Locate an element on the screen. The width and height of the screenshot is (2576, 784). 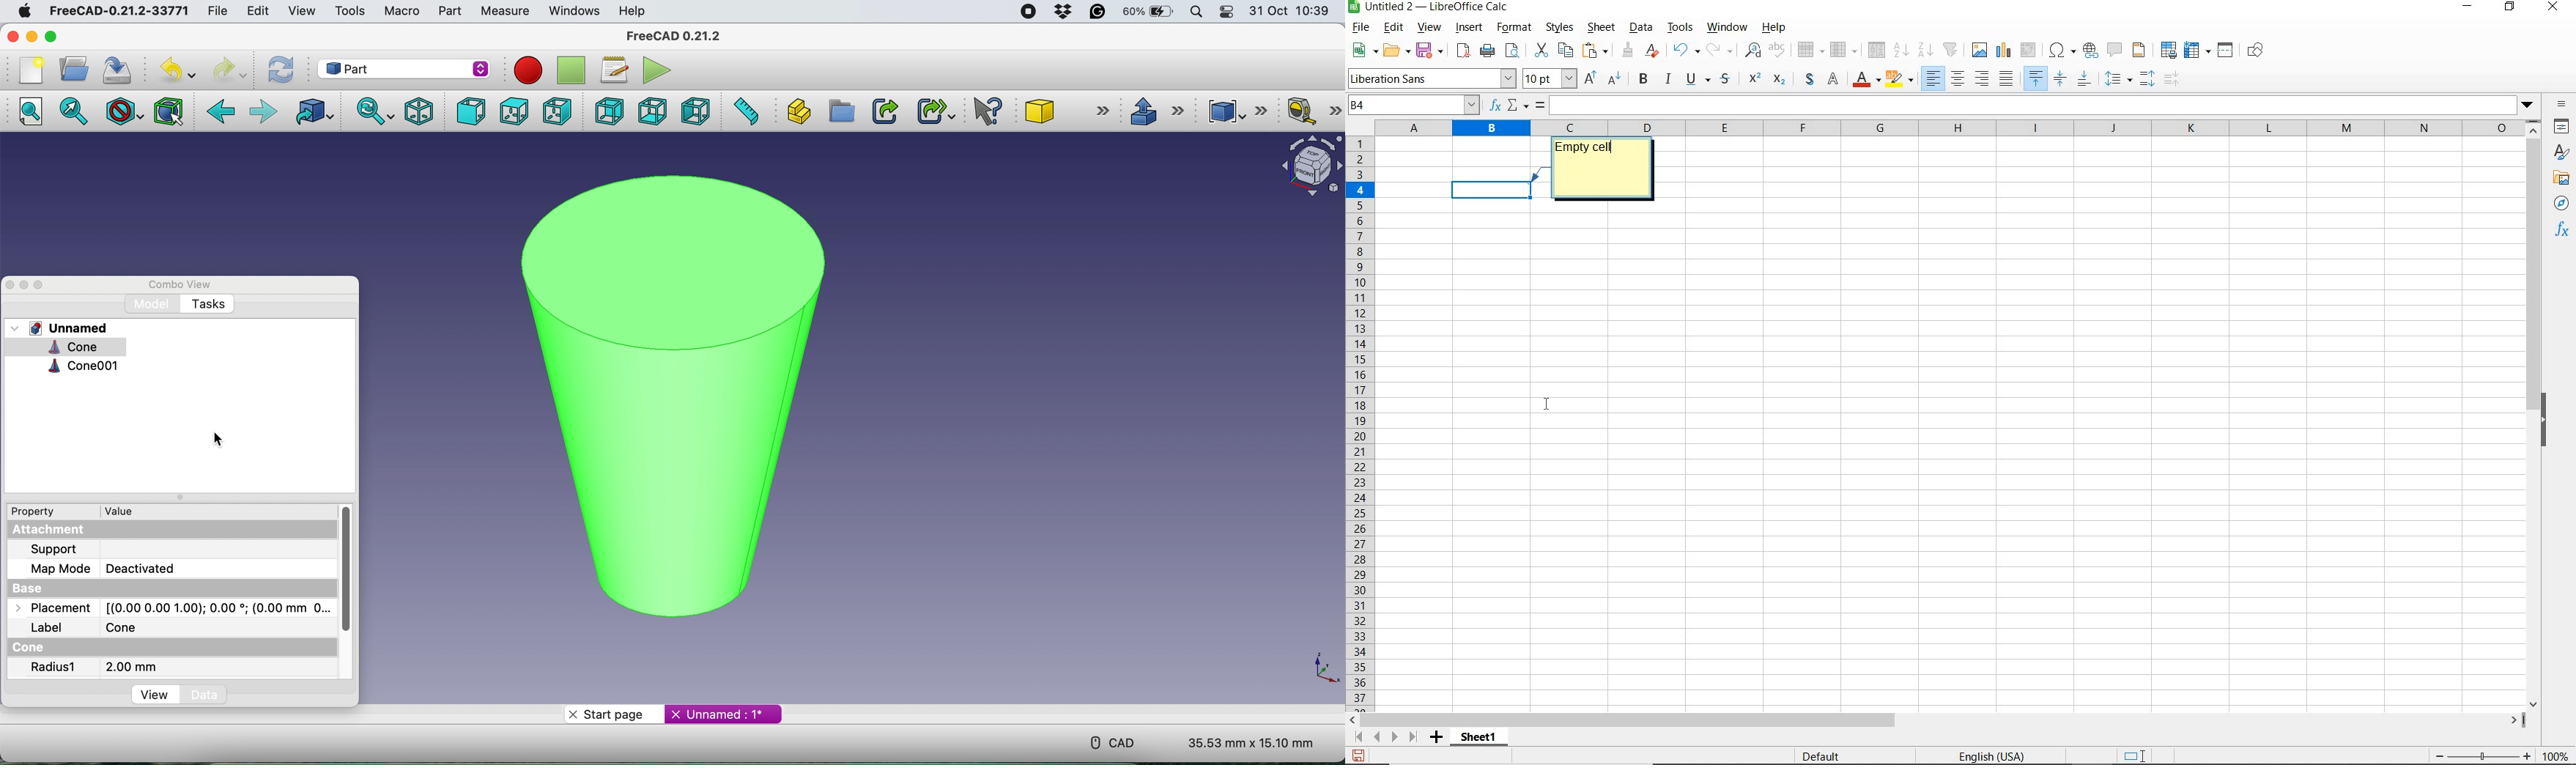
whats this is located at coordinates (983, 112).